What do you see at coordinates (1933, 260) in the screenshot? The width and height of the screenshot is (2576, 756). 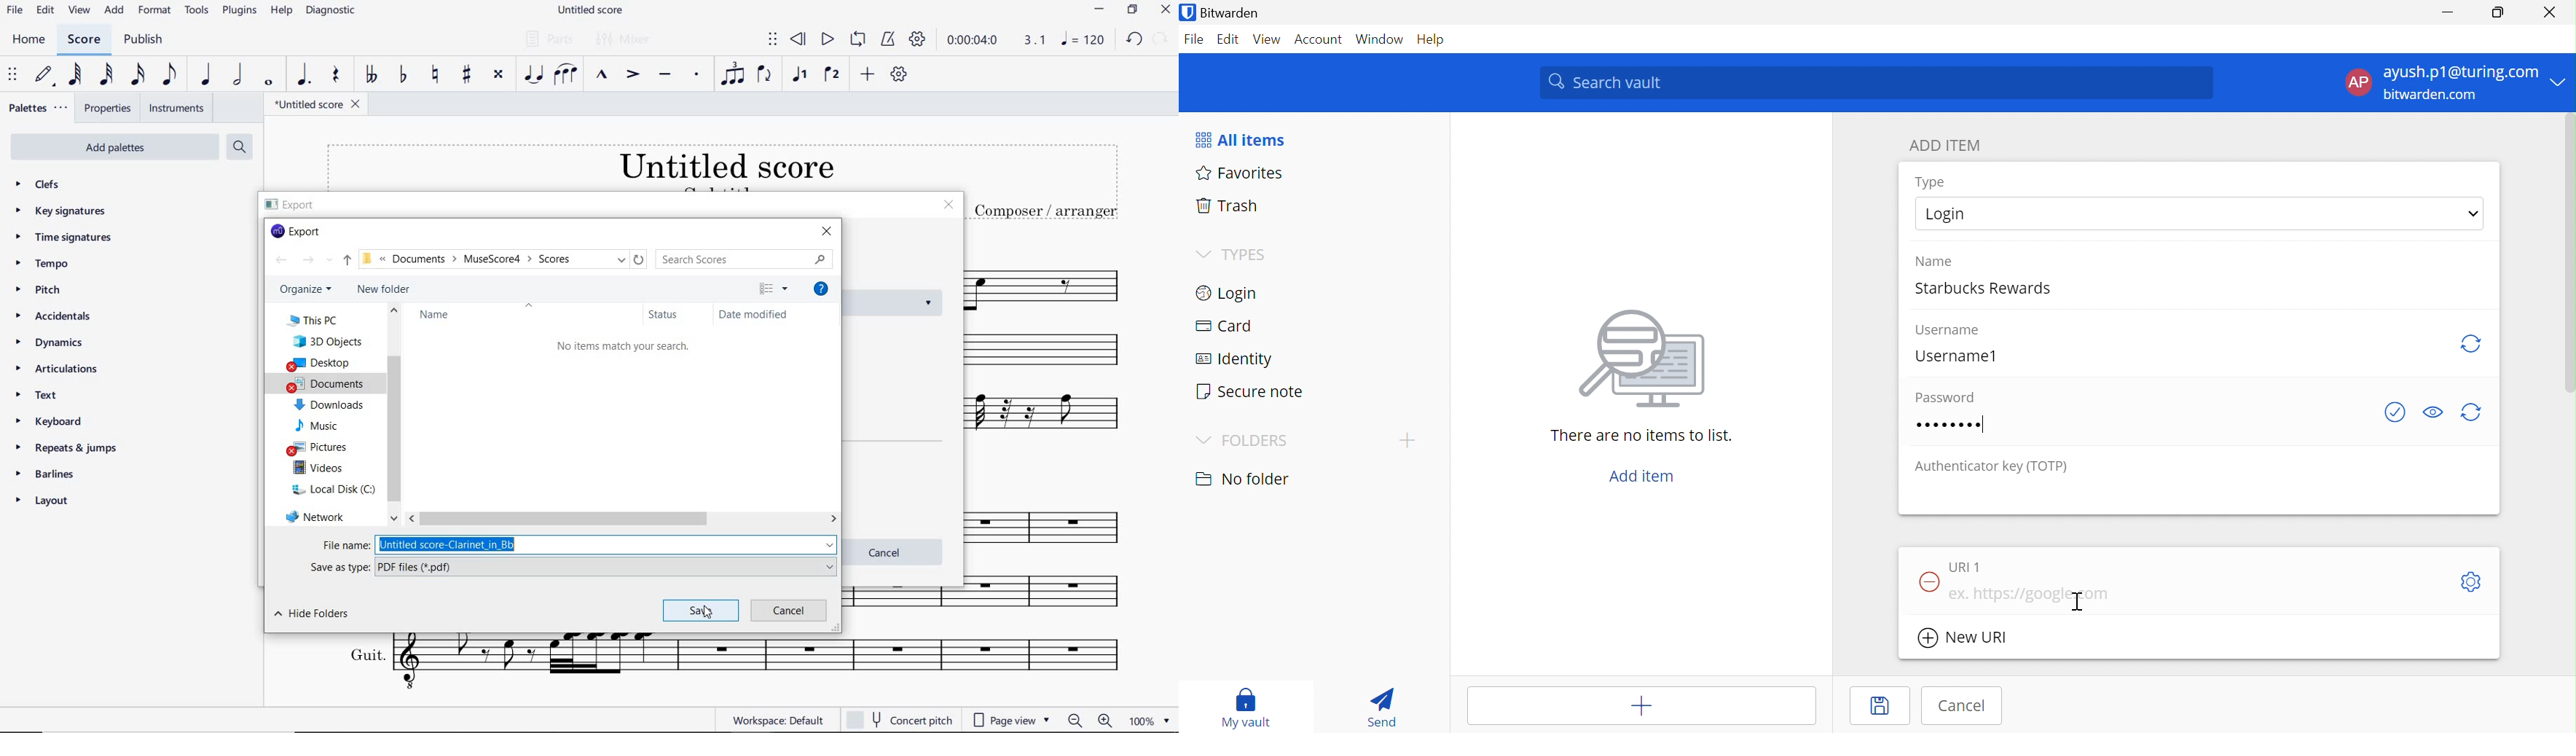 I see `Name` at bounding box center [1933, 260].